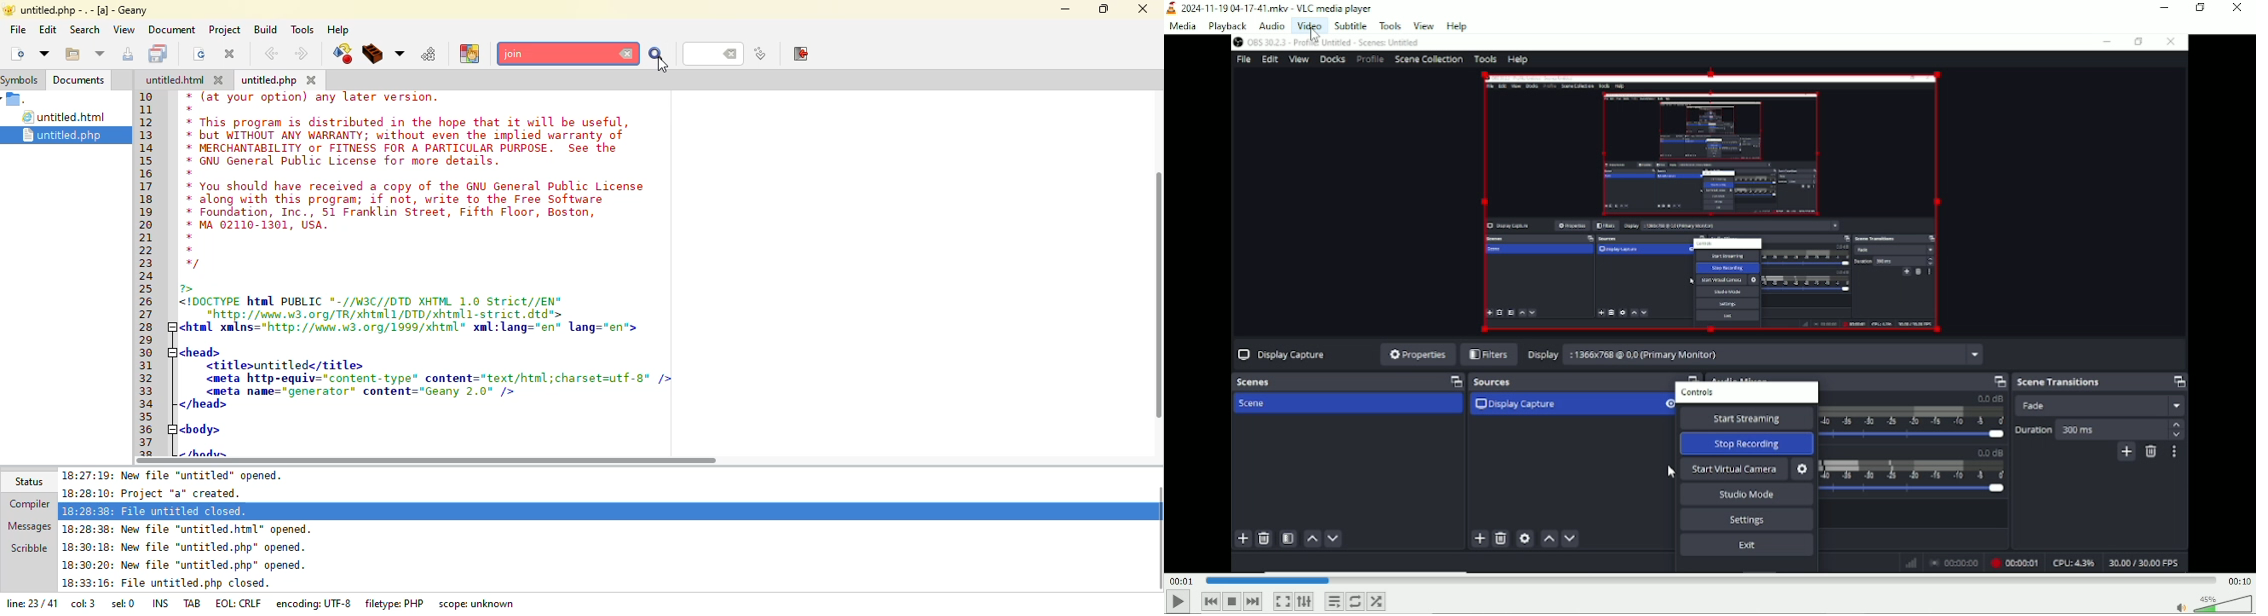  I want to click on Playback, so click(1227, 27).